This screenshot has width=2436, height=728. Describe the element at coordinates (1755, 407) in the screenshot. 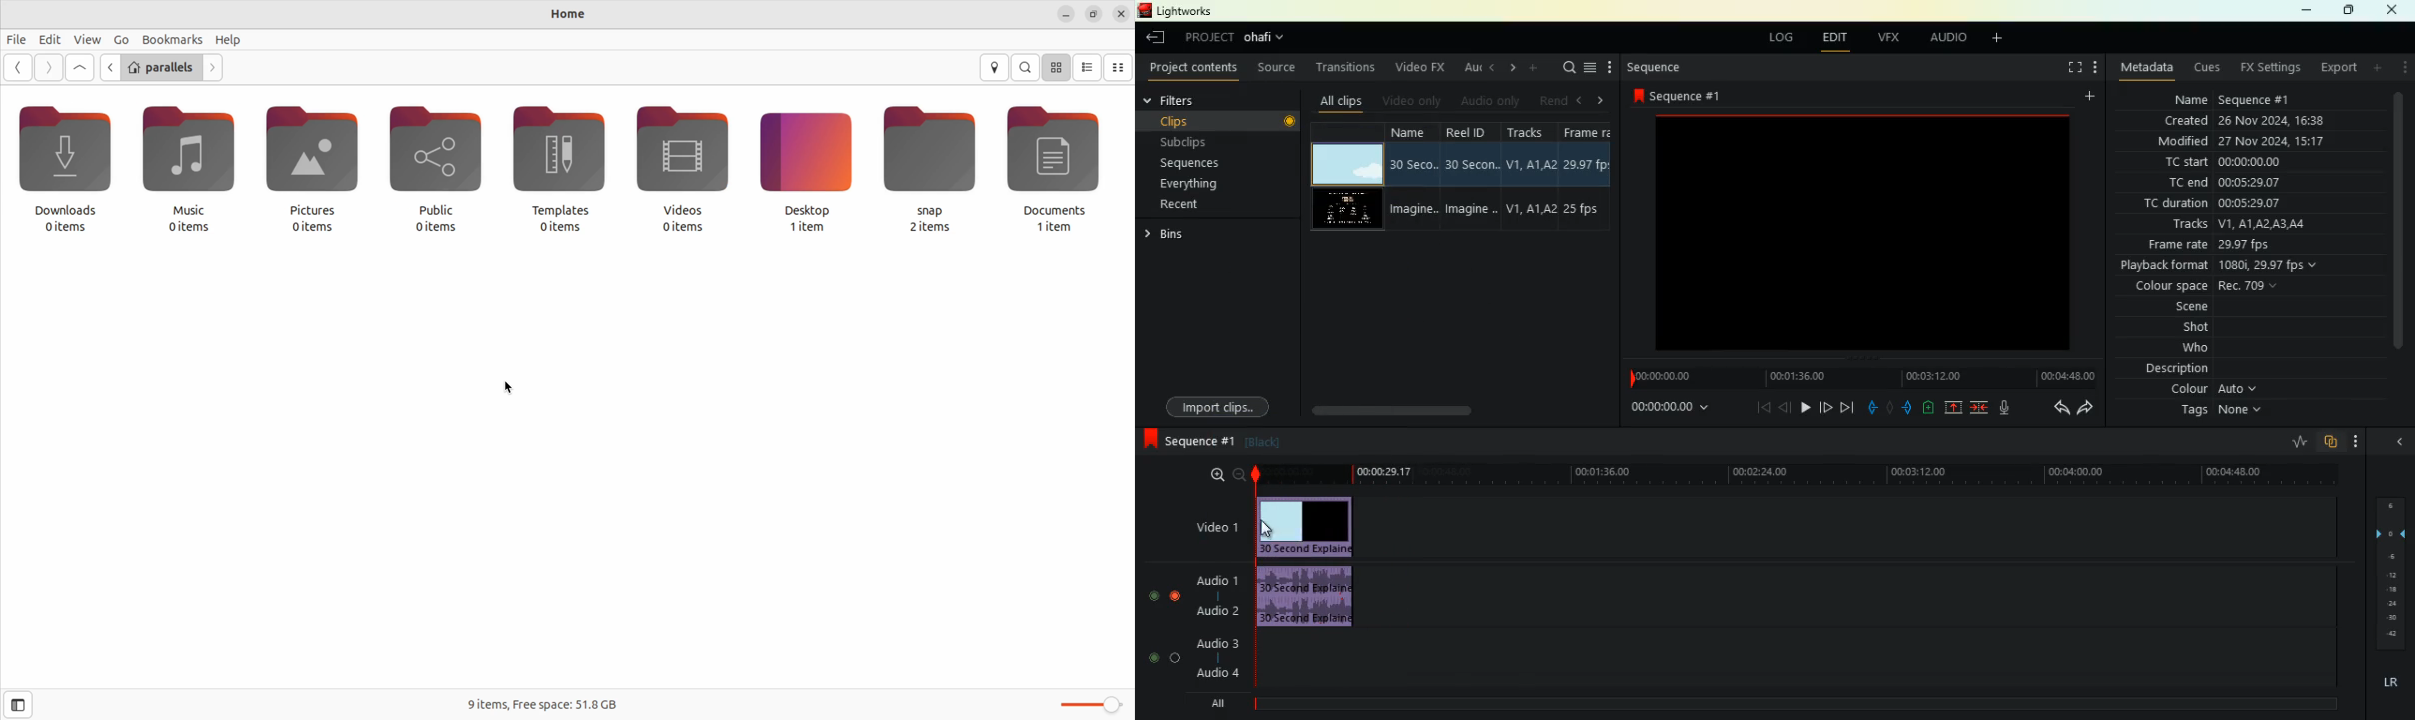

I see `beggining` at that location.